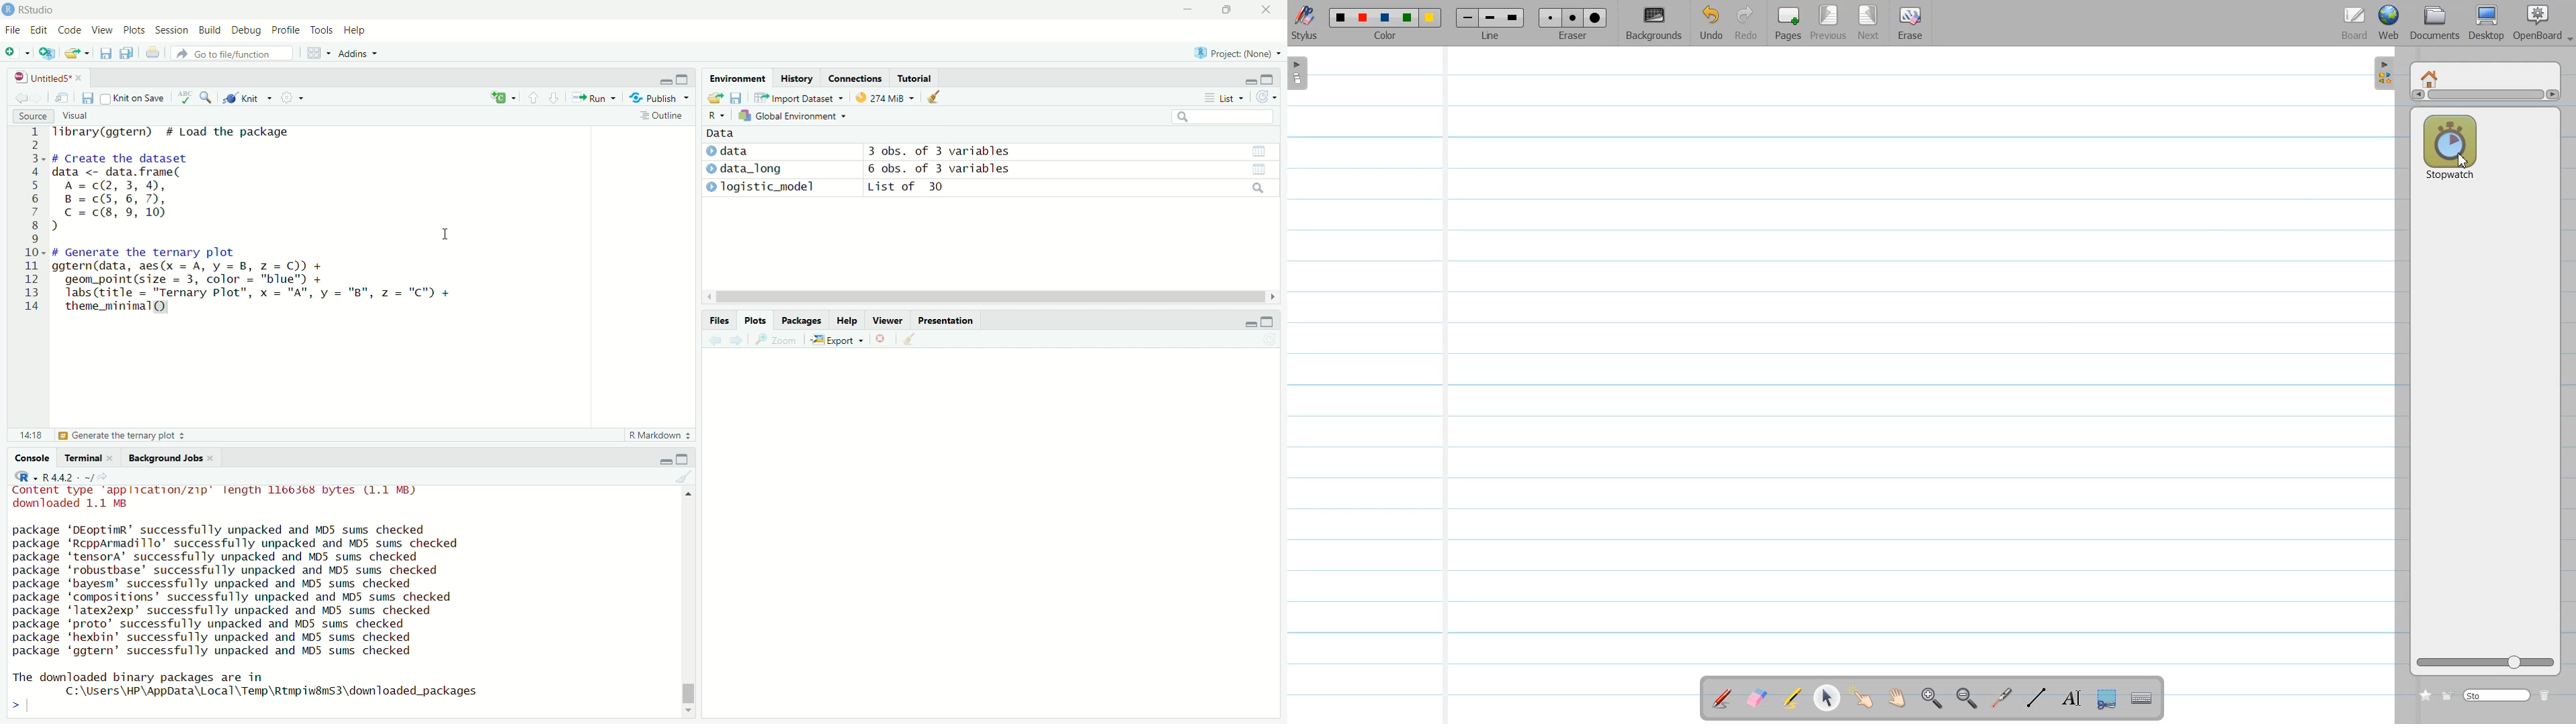 Image resolution: width=2576 pixels, height=728 pixels. Describe the element at coordinates (598, 98) in the screenshot. I see `“+ Run` at that location.